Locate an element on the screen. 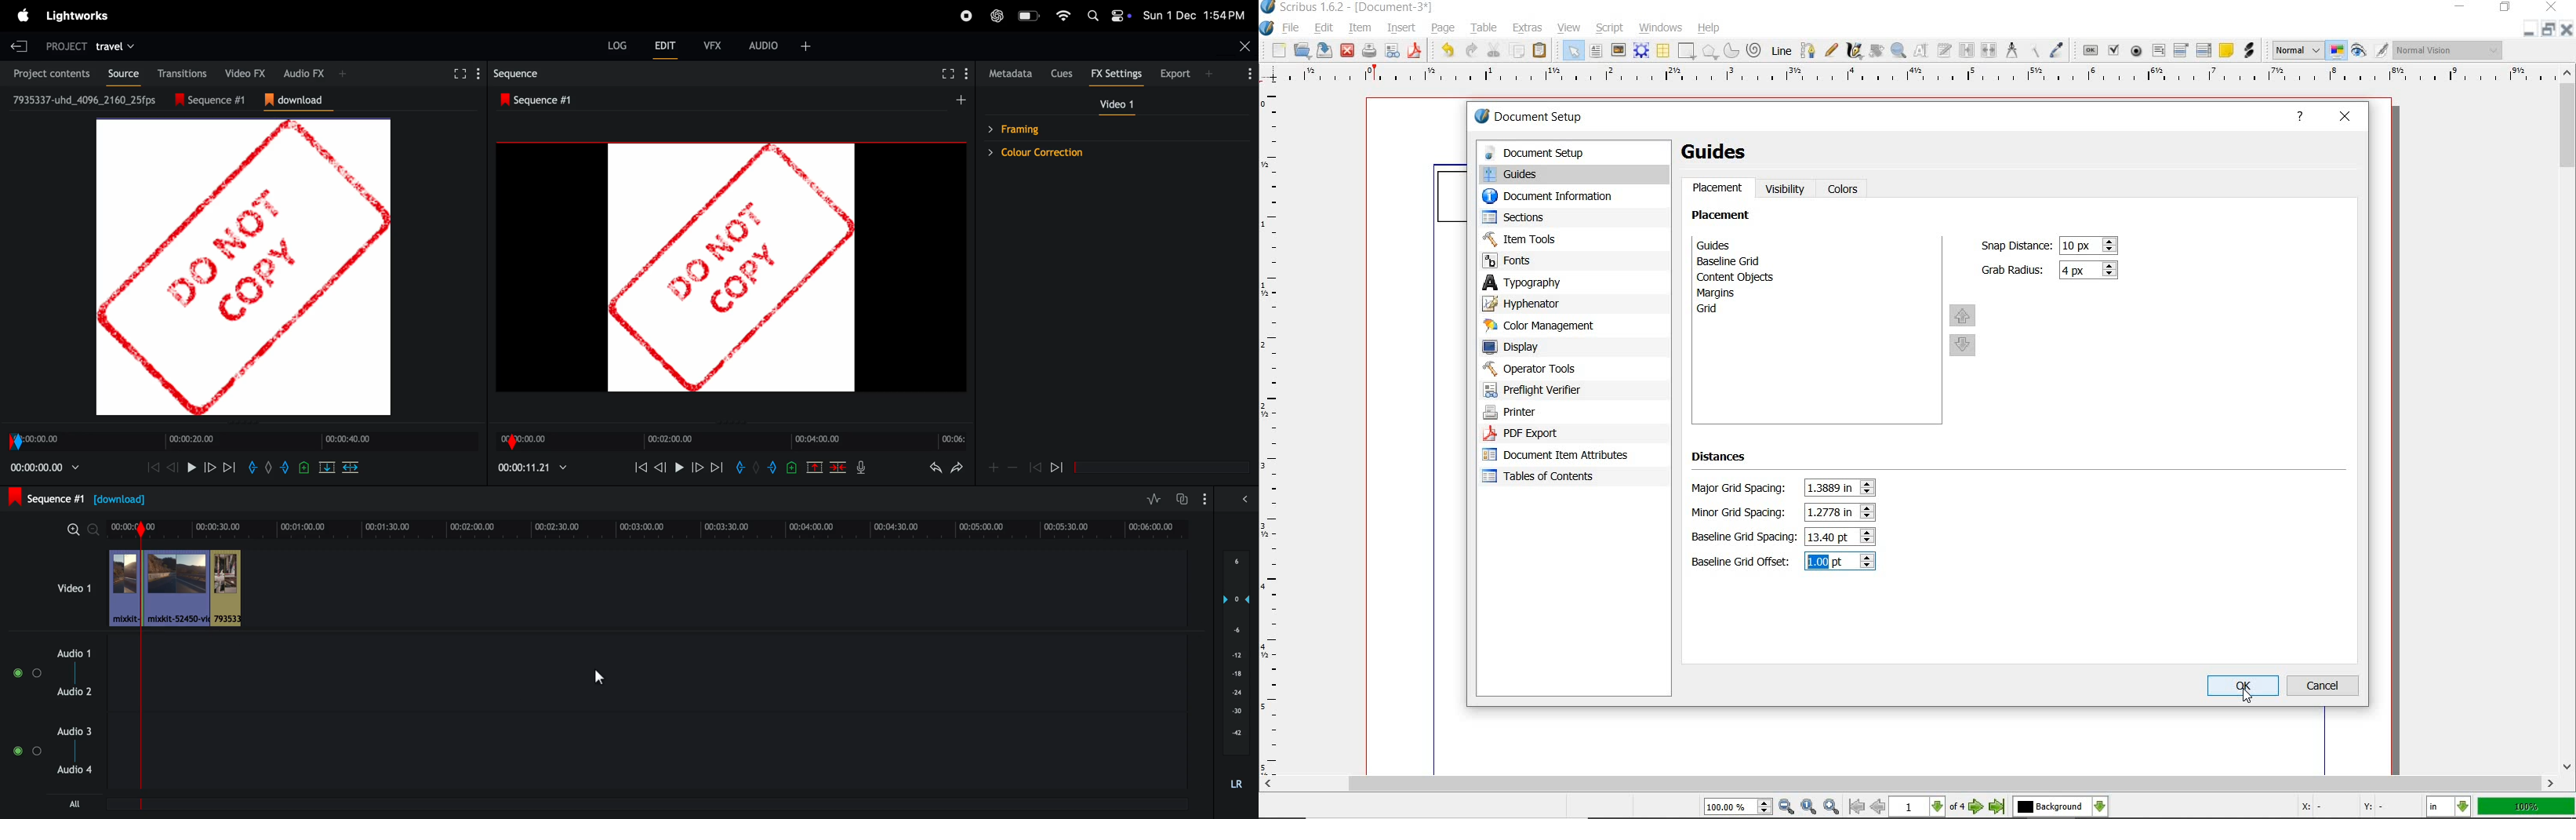 Image resolution: width=2576 pixels, height=840 pixels. new is located at coordinates (1277, 50).